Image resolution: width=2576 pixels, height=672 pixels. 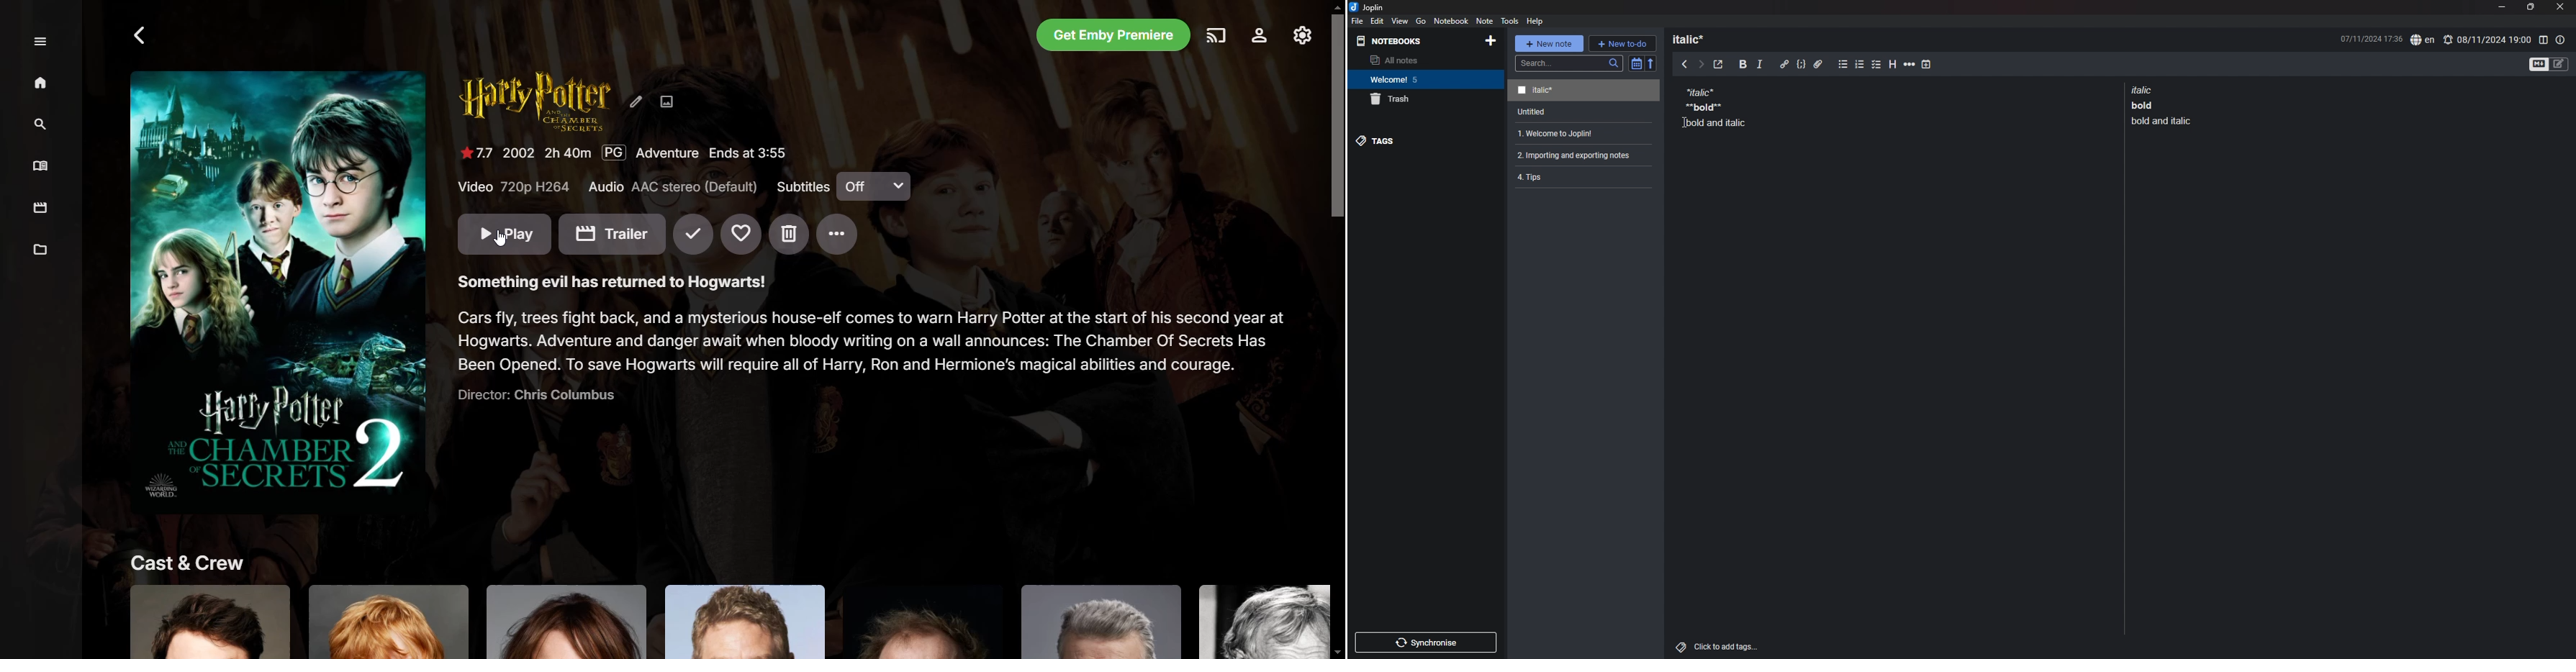 I want to click on bullet list, so click(x=1843, y=65).